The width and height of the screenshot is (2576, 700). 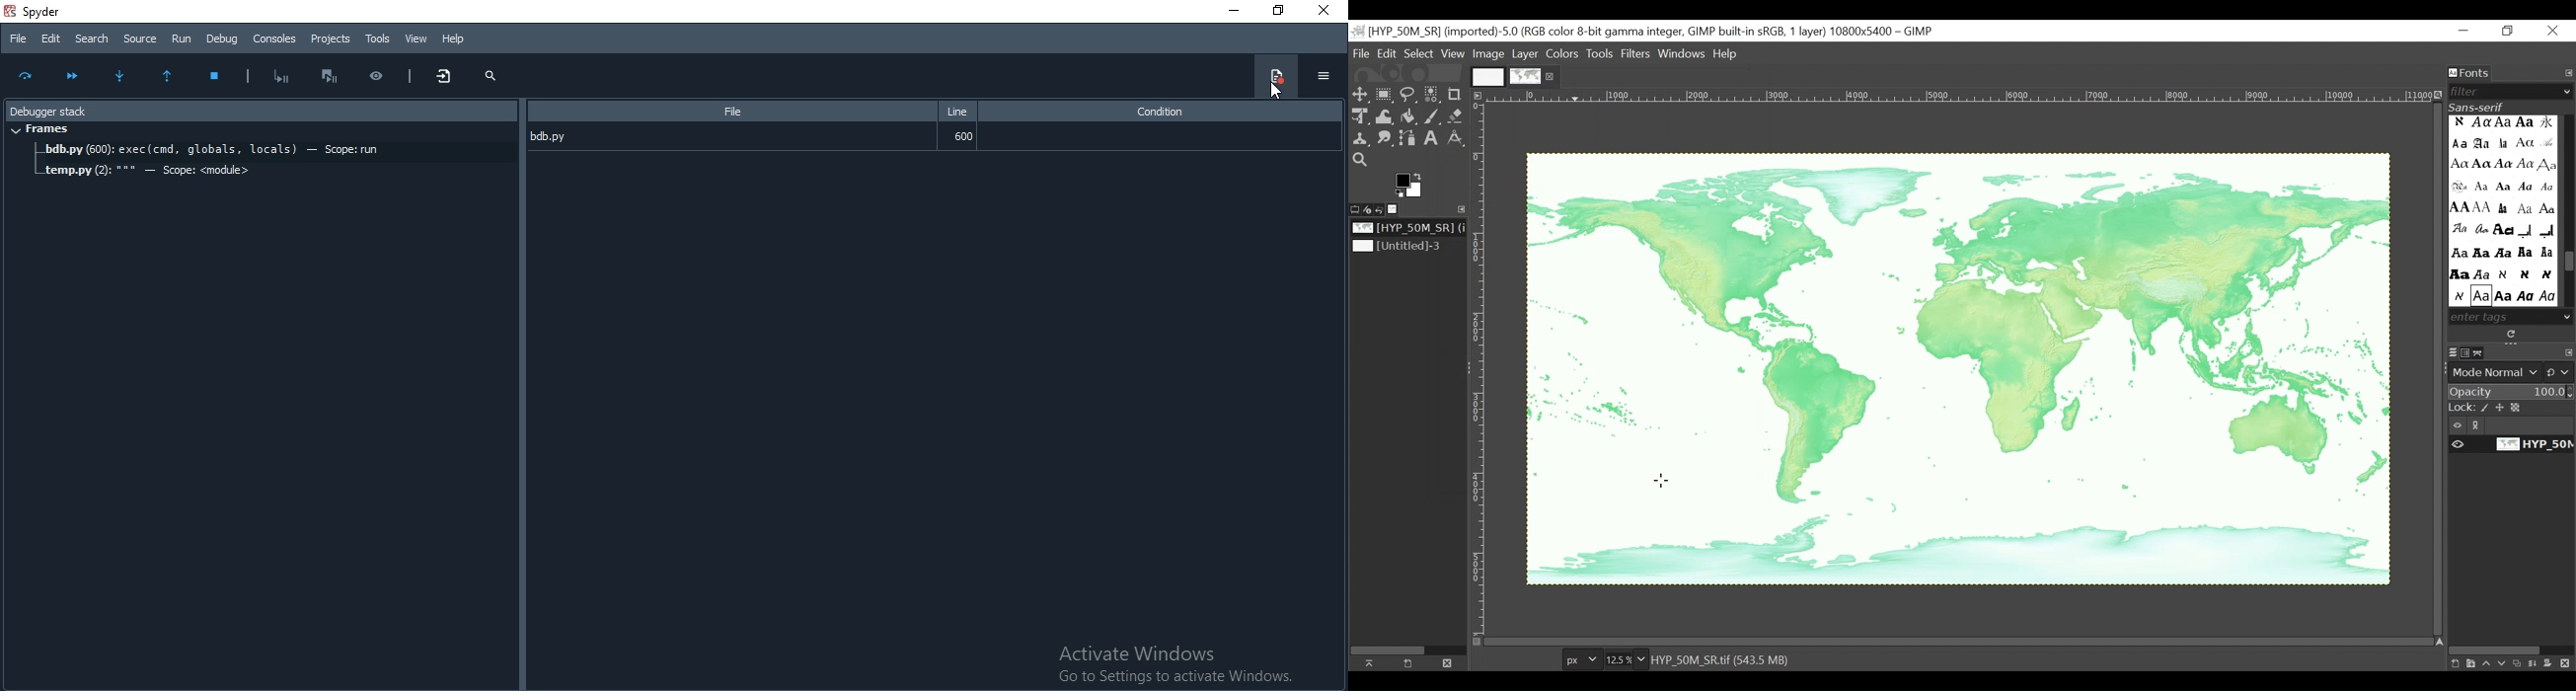 I want to click on Free To, so click(x=1408, y=97).